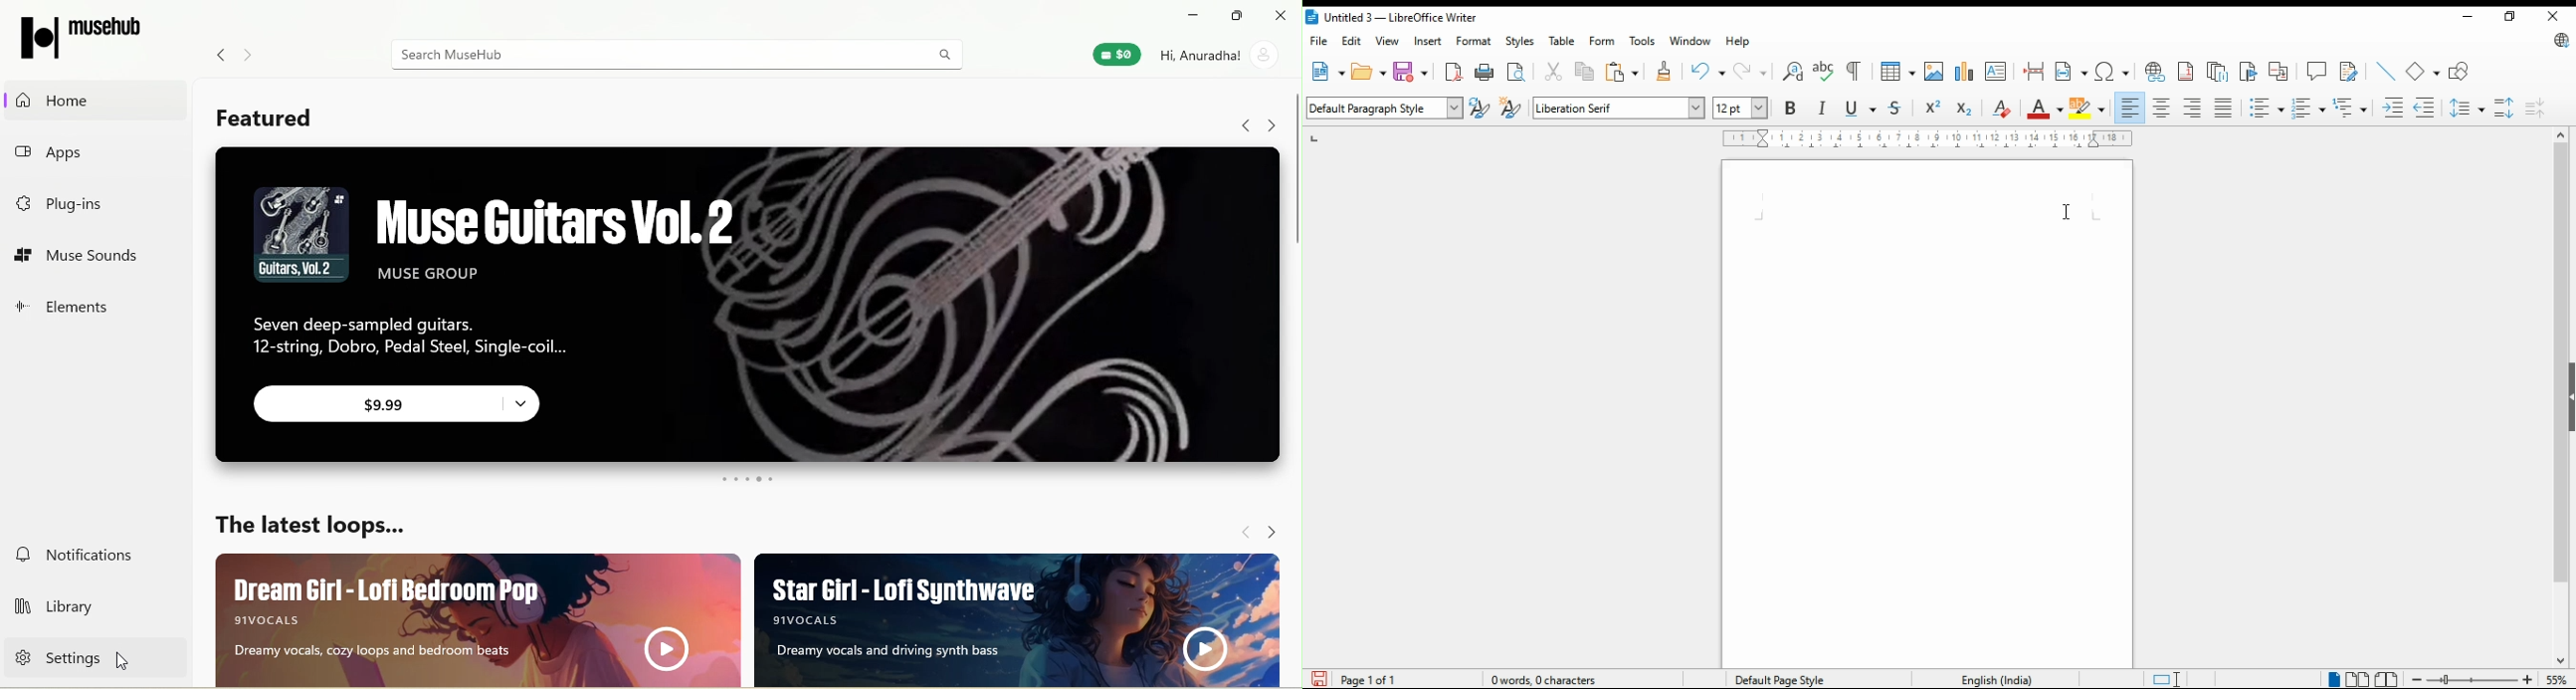 This screenshot has height=700, width=2576. I want to click on increase paragraph spacing, so click(2504, 108).